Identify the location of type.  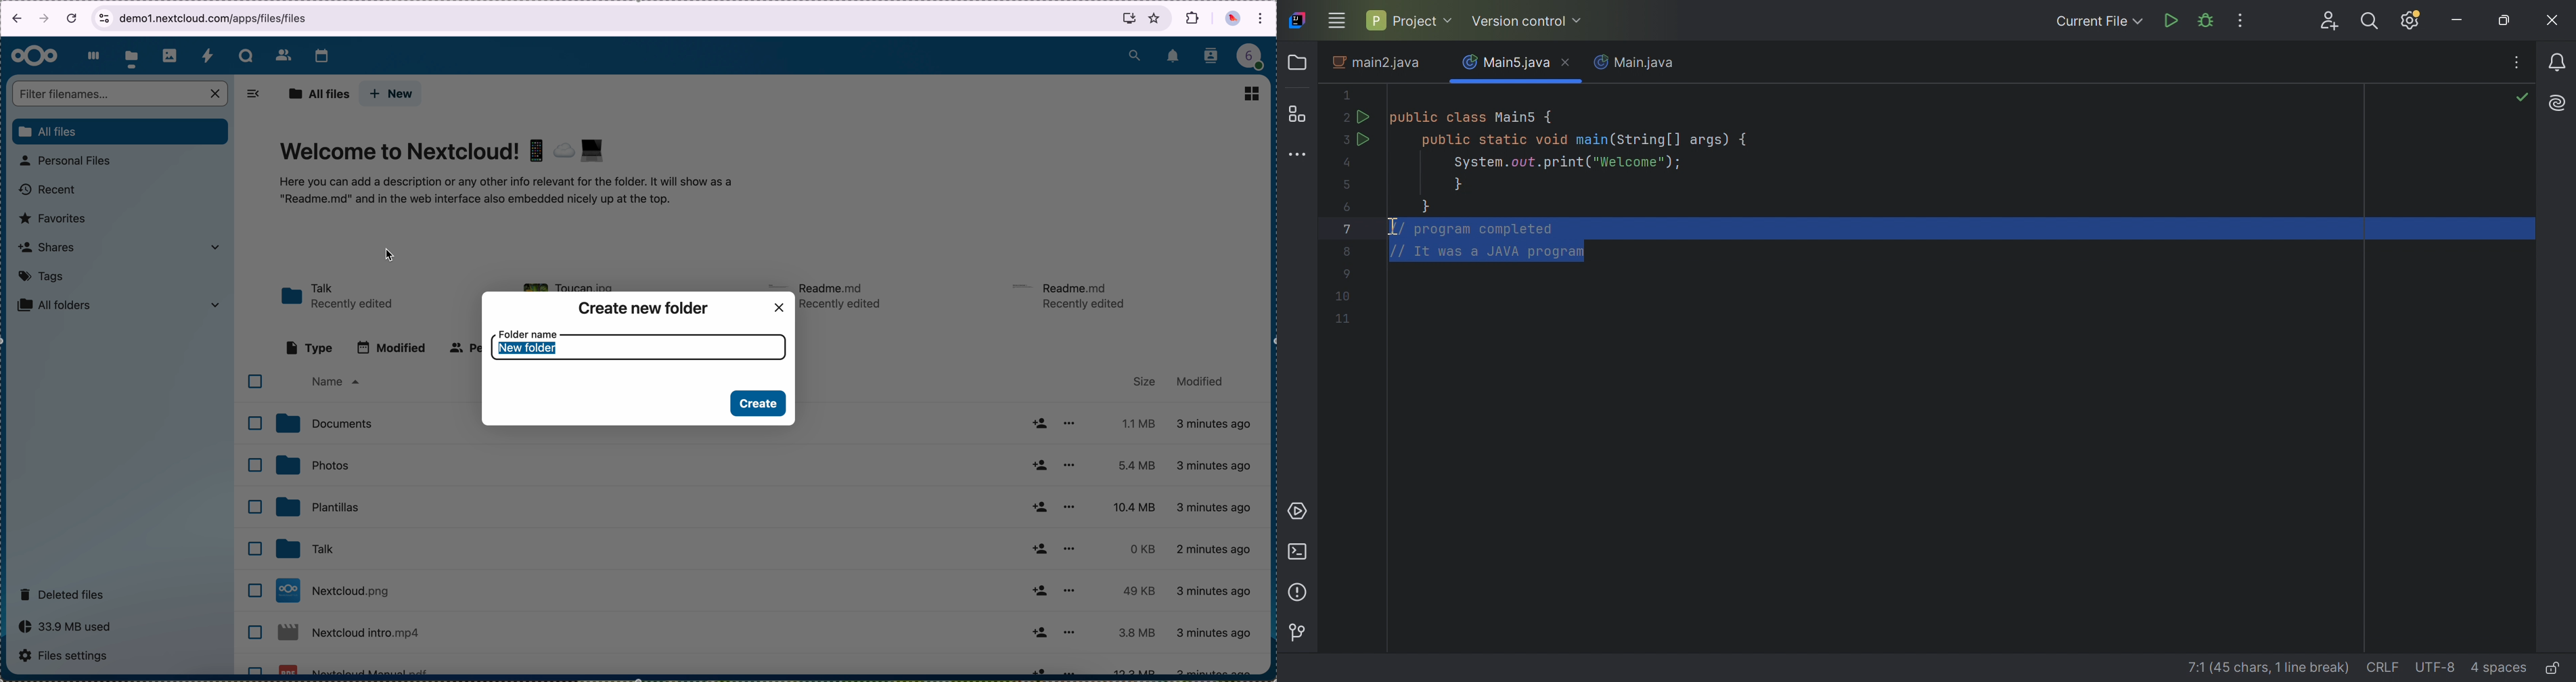
(310, 348).